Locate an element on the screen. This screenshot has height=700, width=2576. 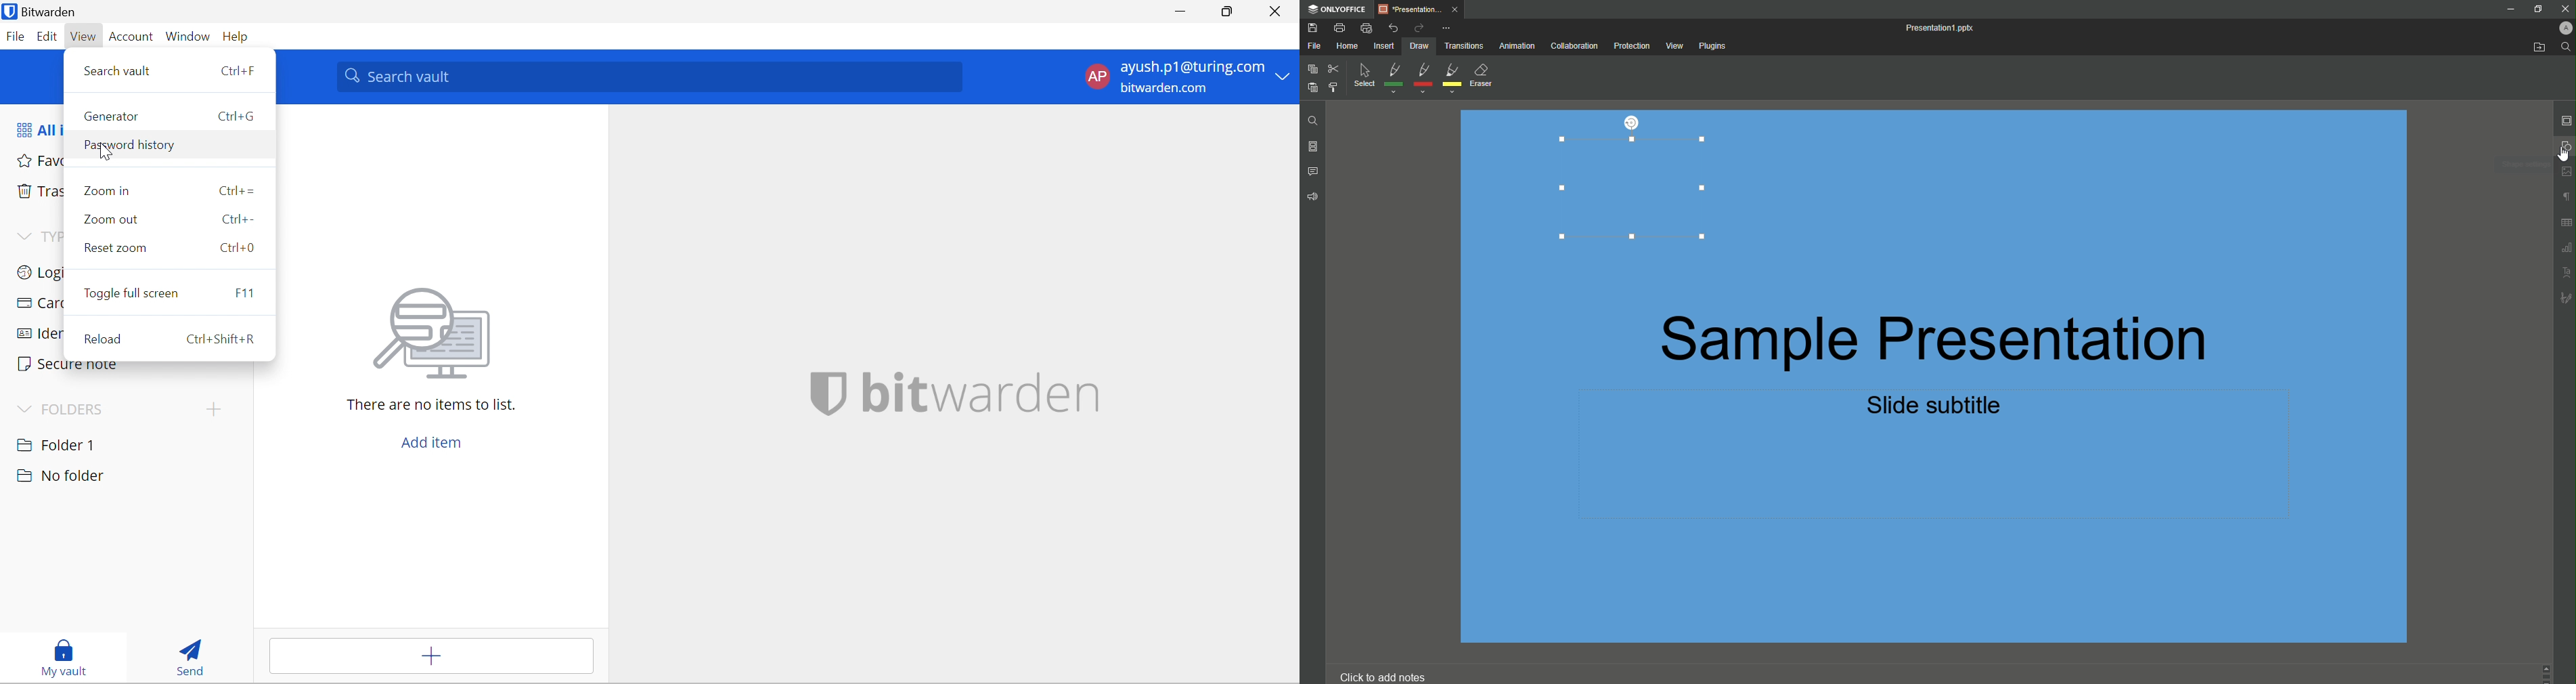
Feedback is located at coordinates (1312, 199).